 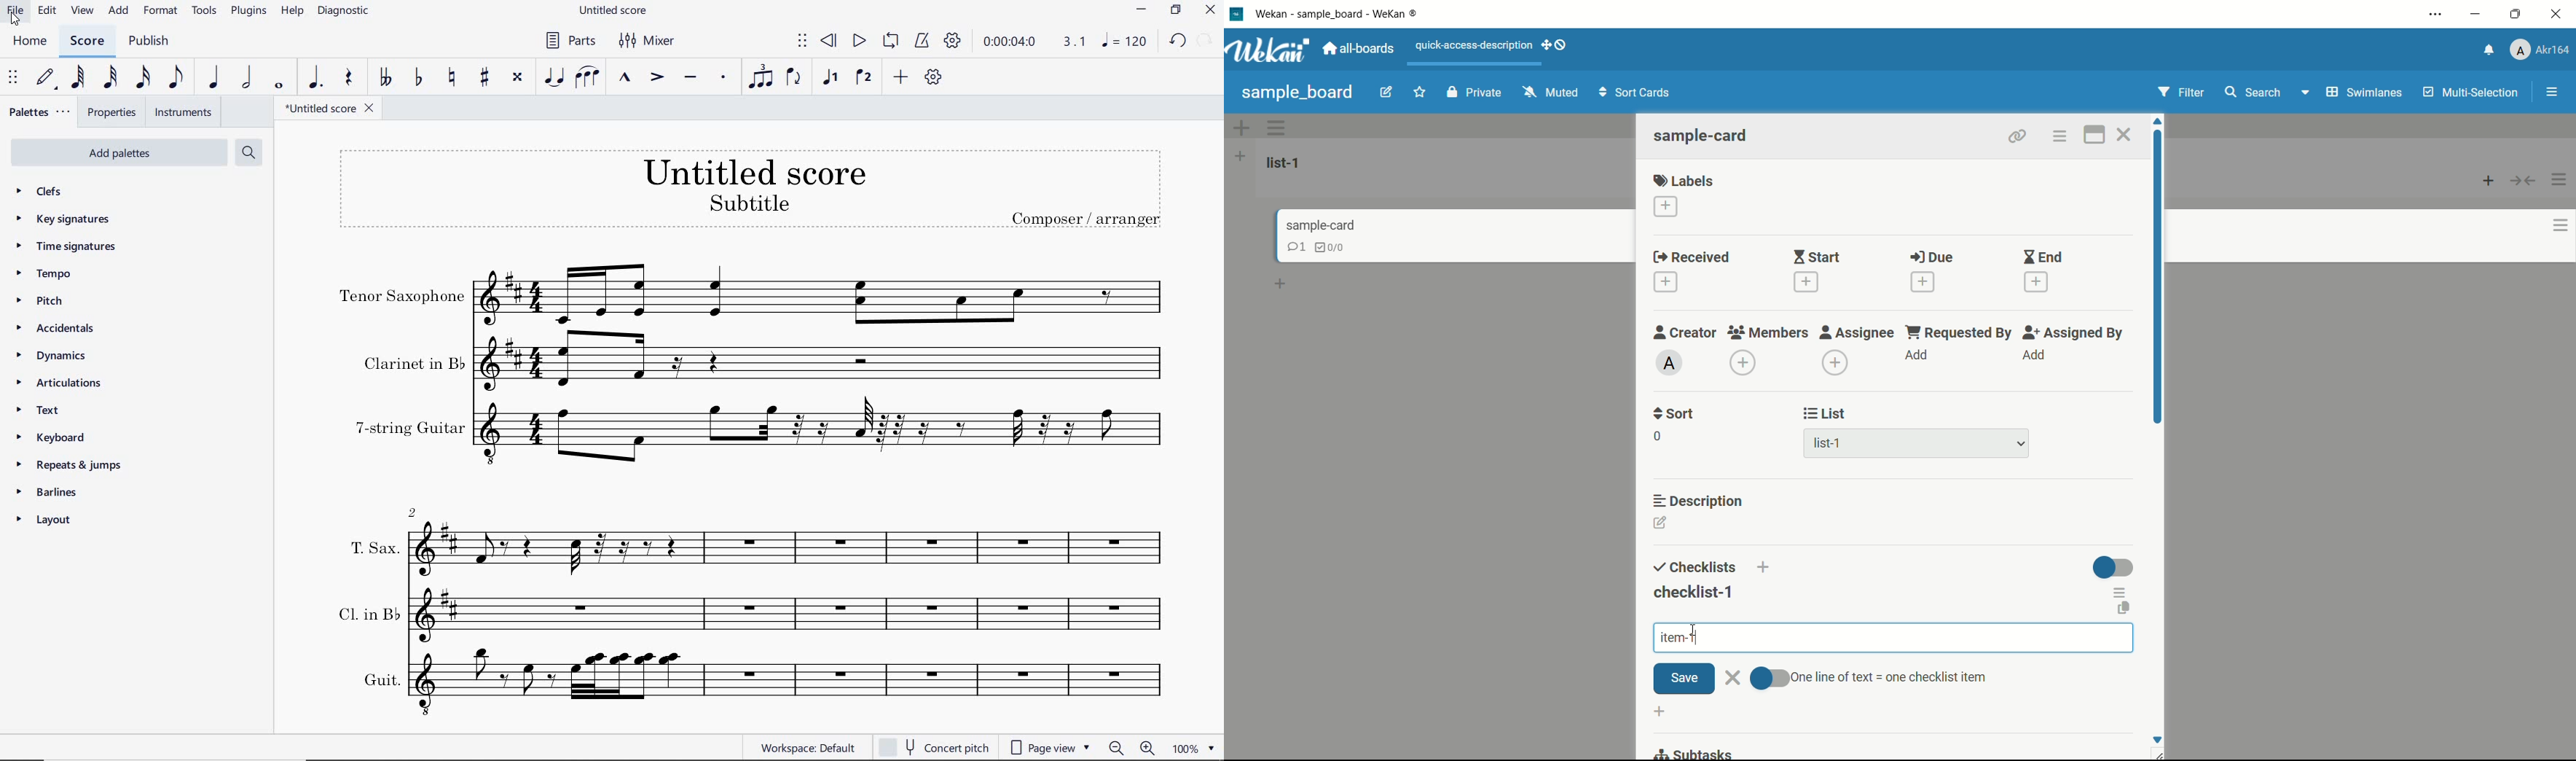 What do you see at coordinates (78, 79) in the screenshot?
I see `64TH NOTE` at bounding box center [78, 79].